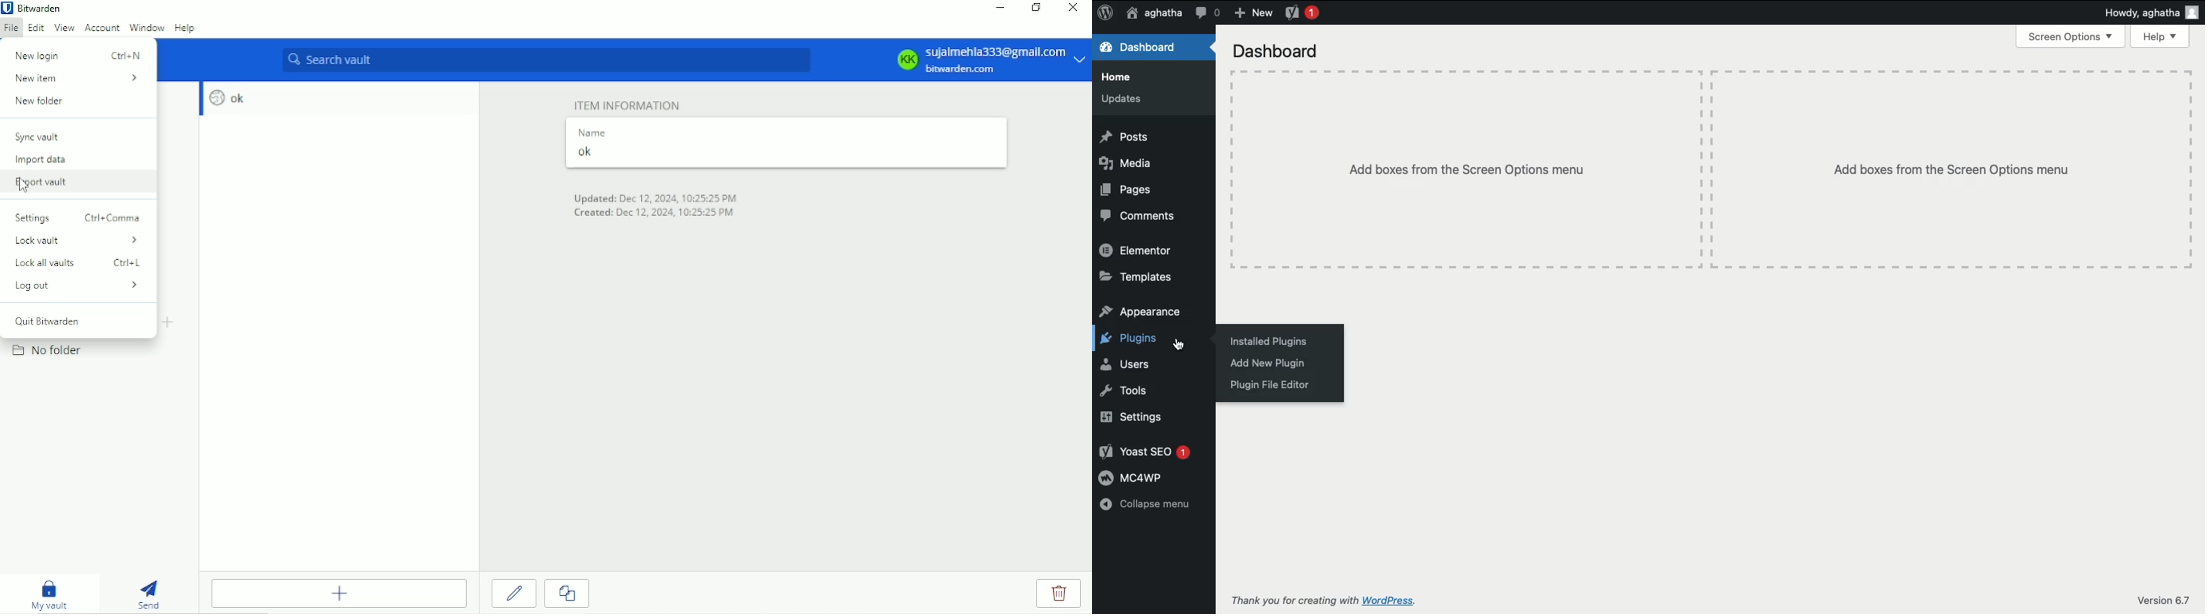 The image size is (2212, 616). I want to click on Usera, so click(1154, 14).